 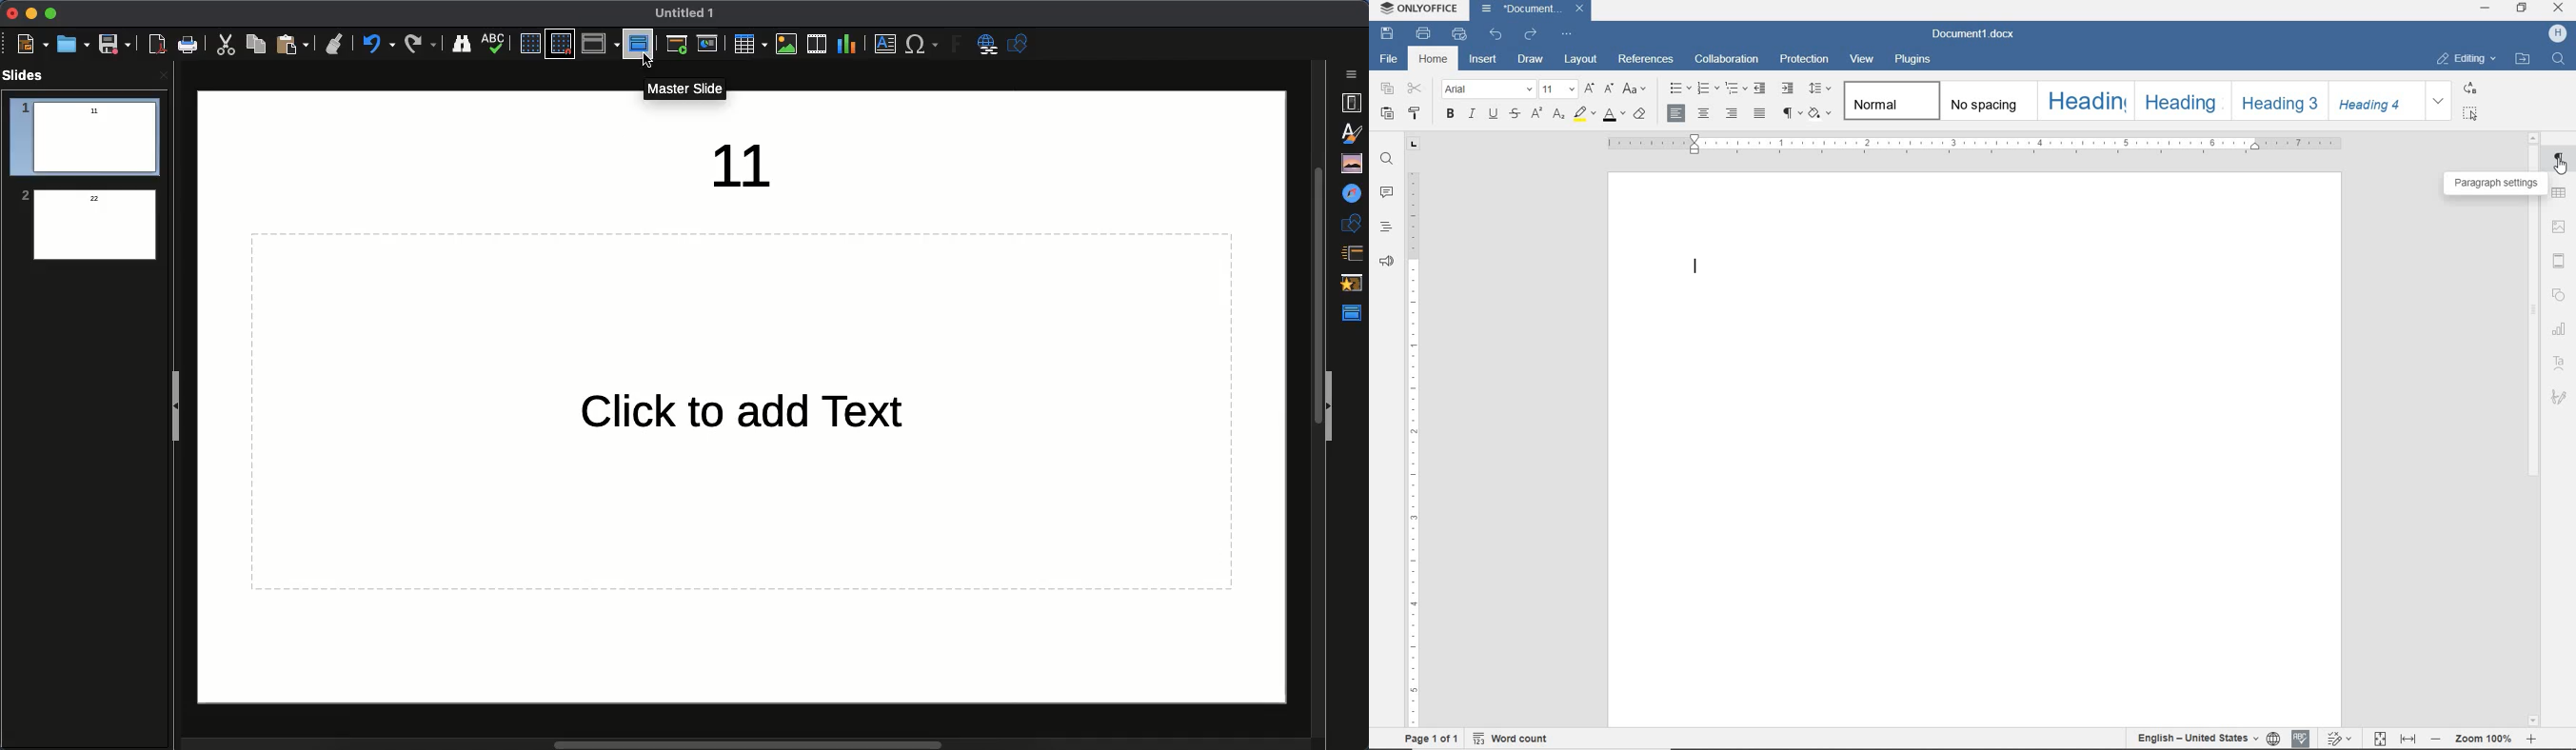 I want to click on Maximize, so click(x=50, y=13).